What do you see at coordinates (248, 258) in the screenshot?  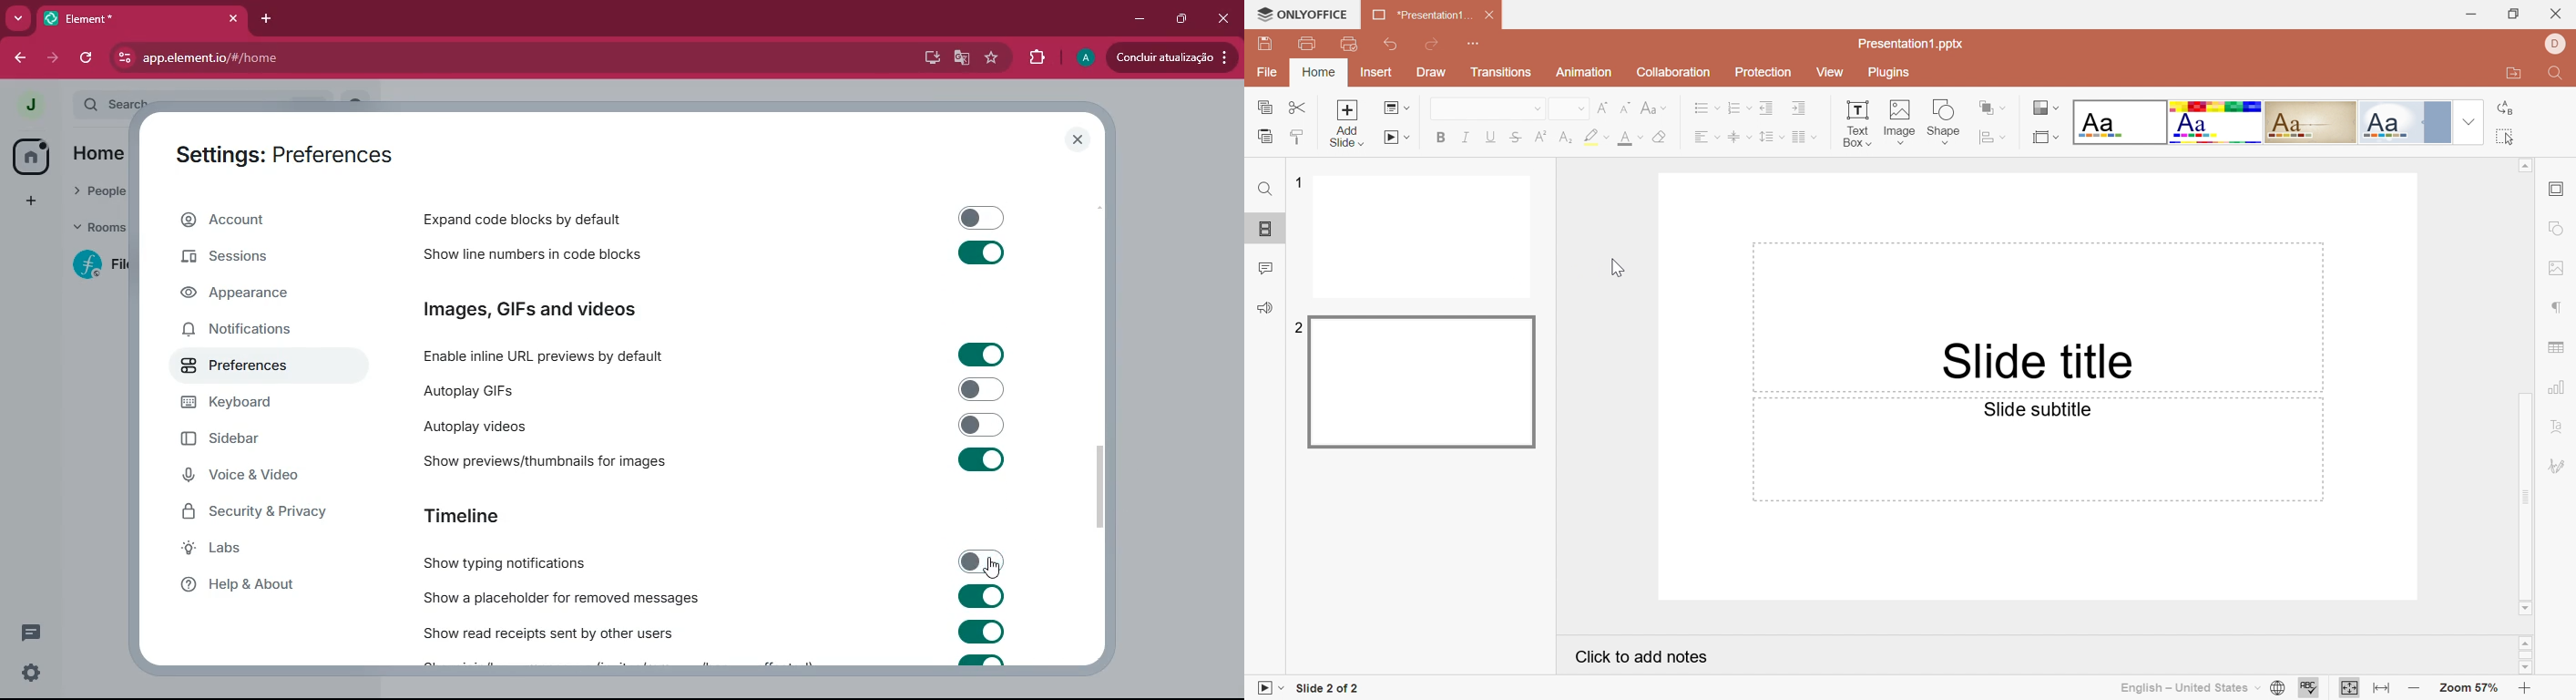 I see `sessions` at bounding box center [248, 258].